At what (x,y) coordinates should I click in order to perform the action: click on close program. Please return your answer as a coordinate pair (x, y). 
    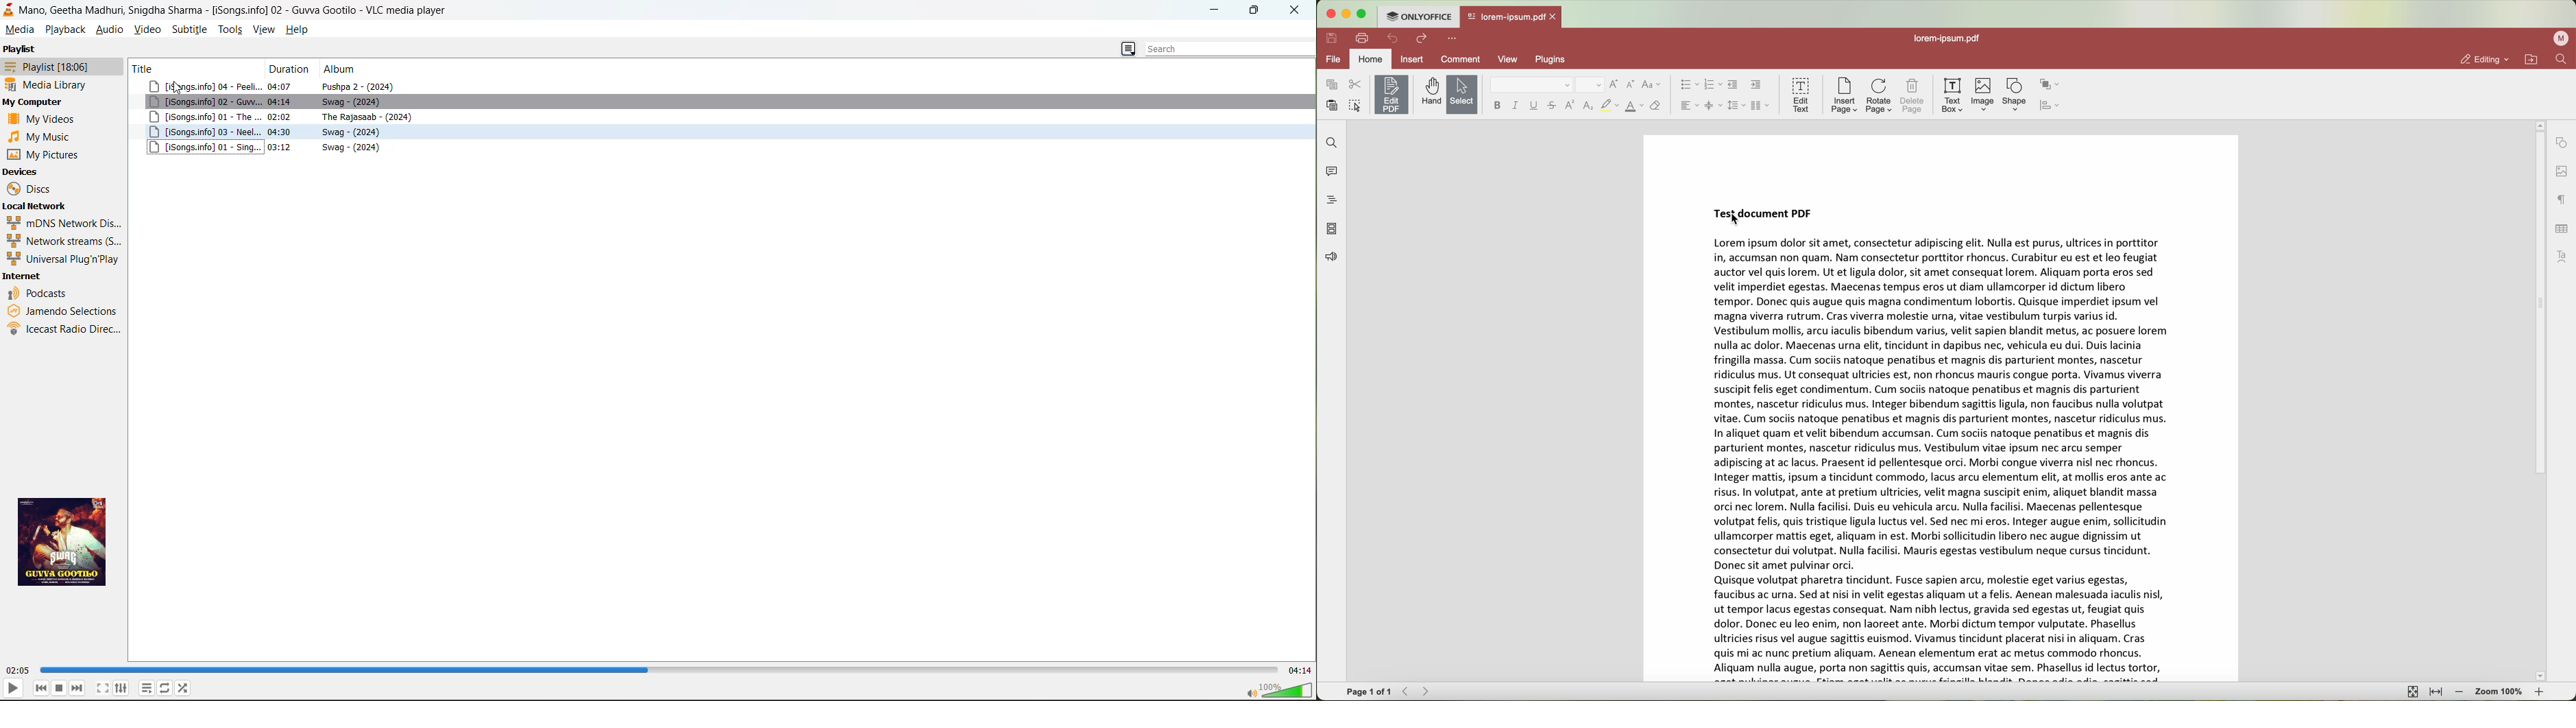
    Looking at the image, I should click on (1328, 14).